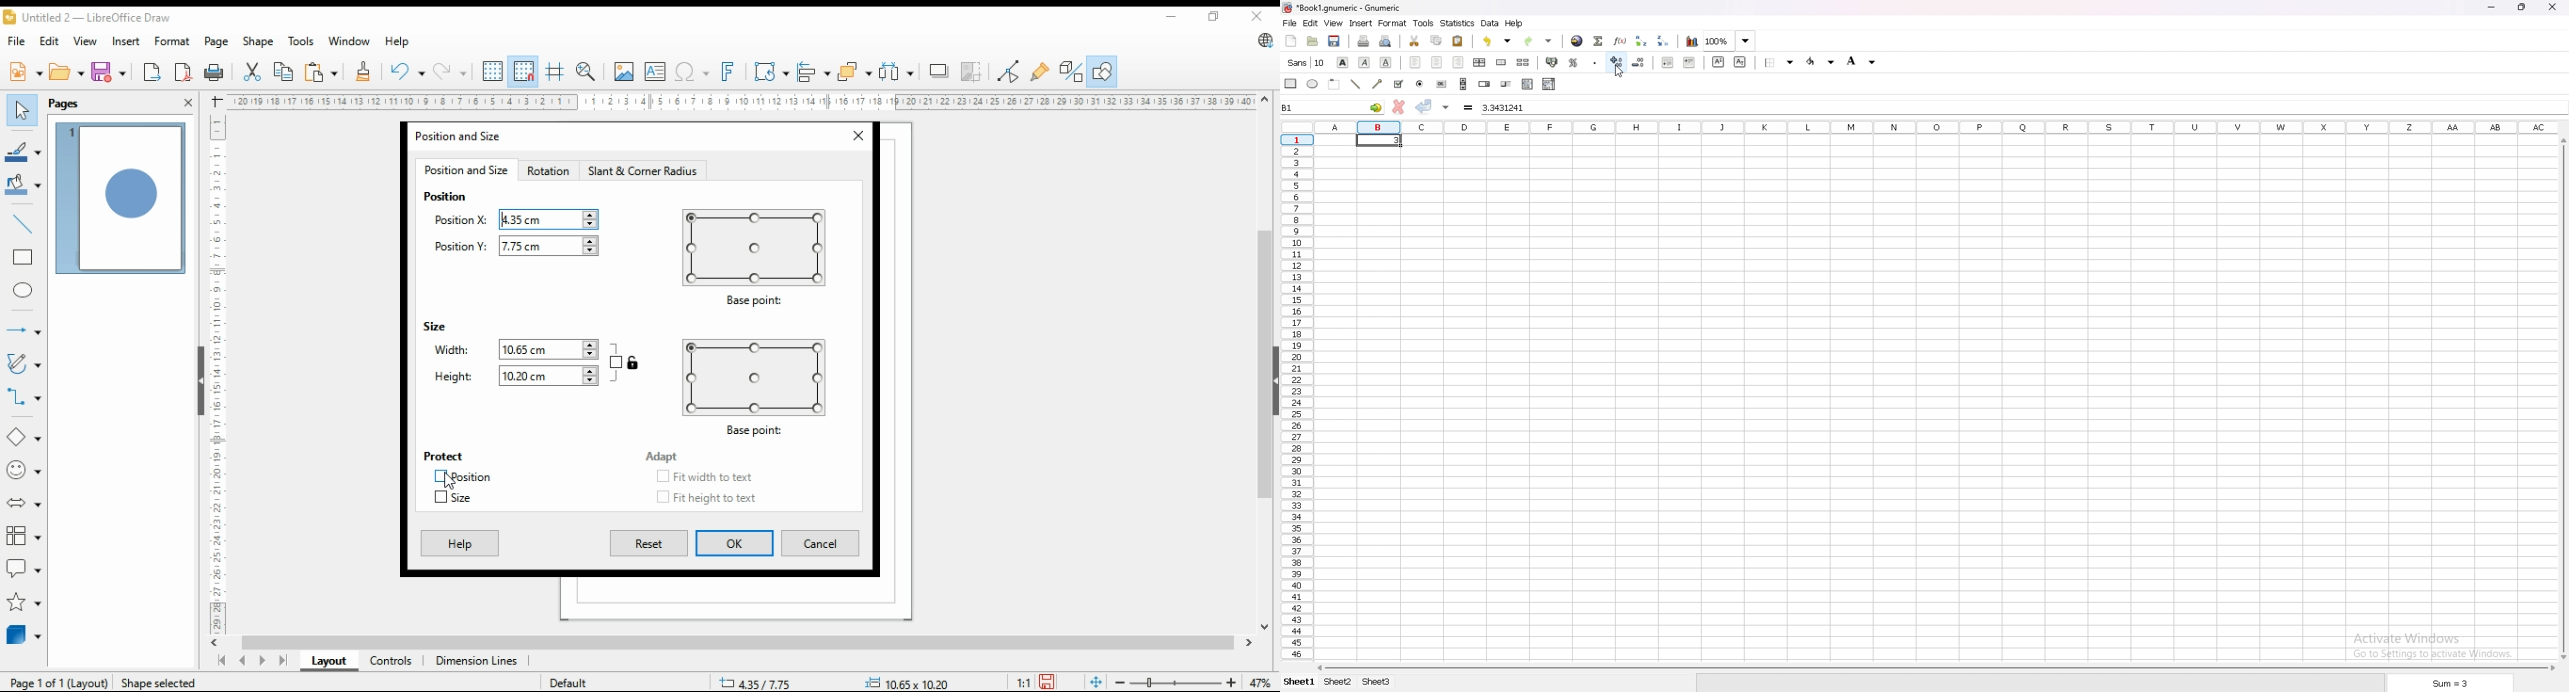  I want to click on paste, so click(1459, 42).